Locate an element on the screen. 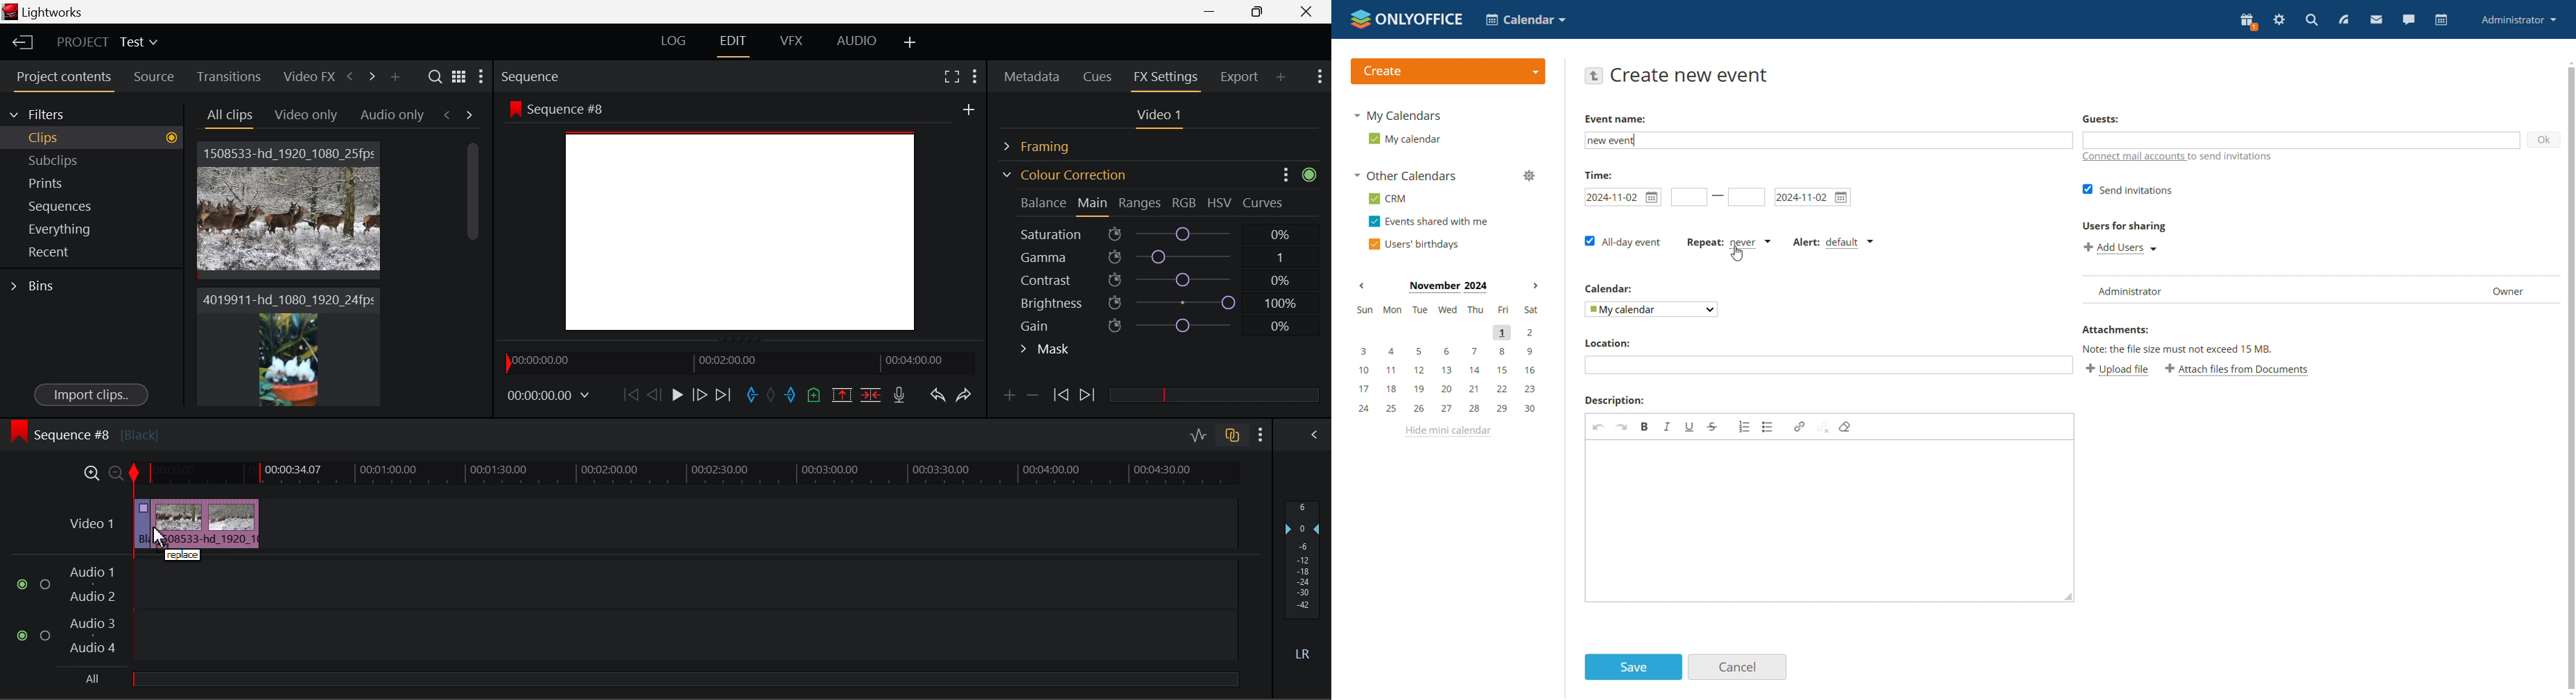 Image resolution: width=2576 pixels, height=700 pixels. event start date is located at coordinates (1623, 196).